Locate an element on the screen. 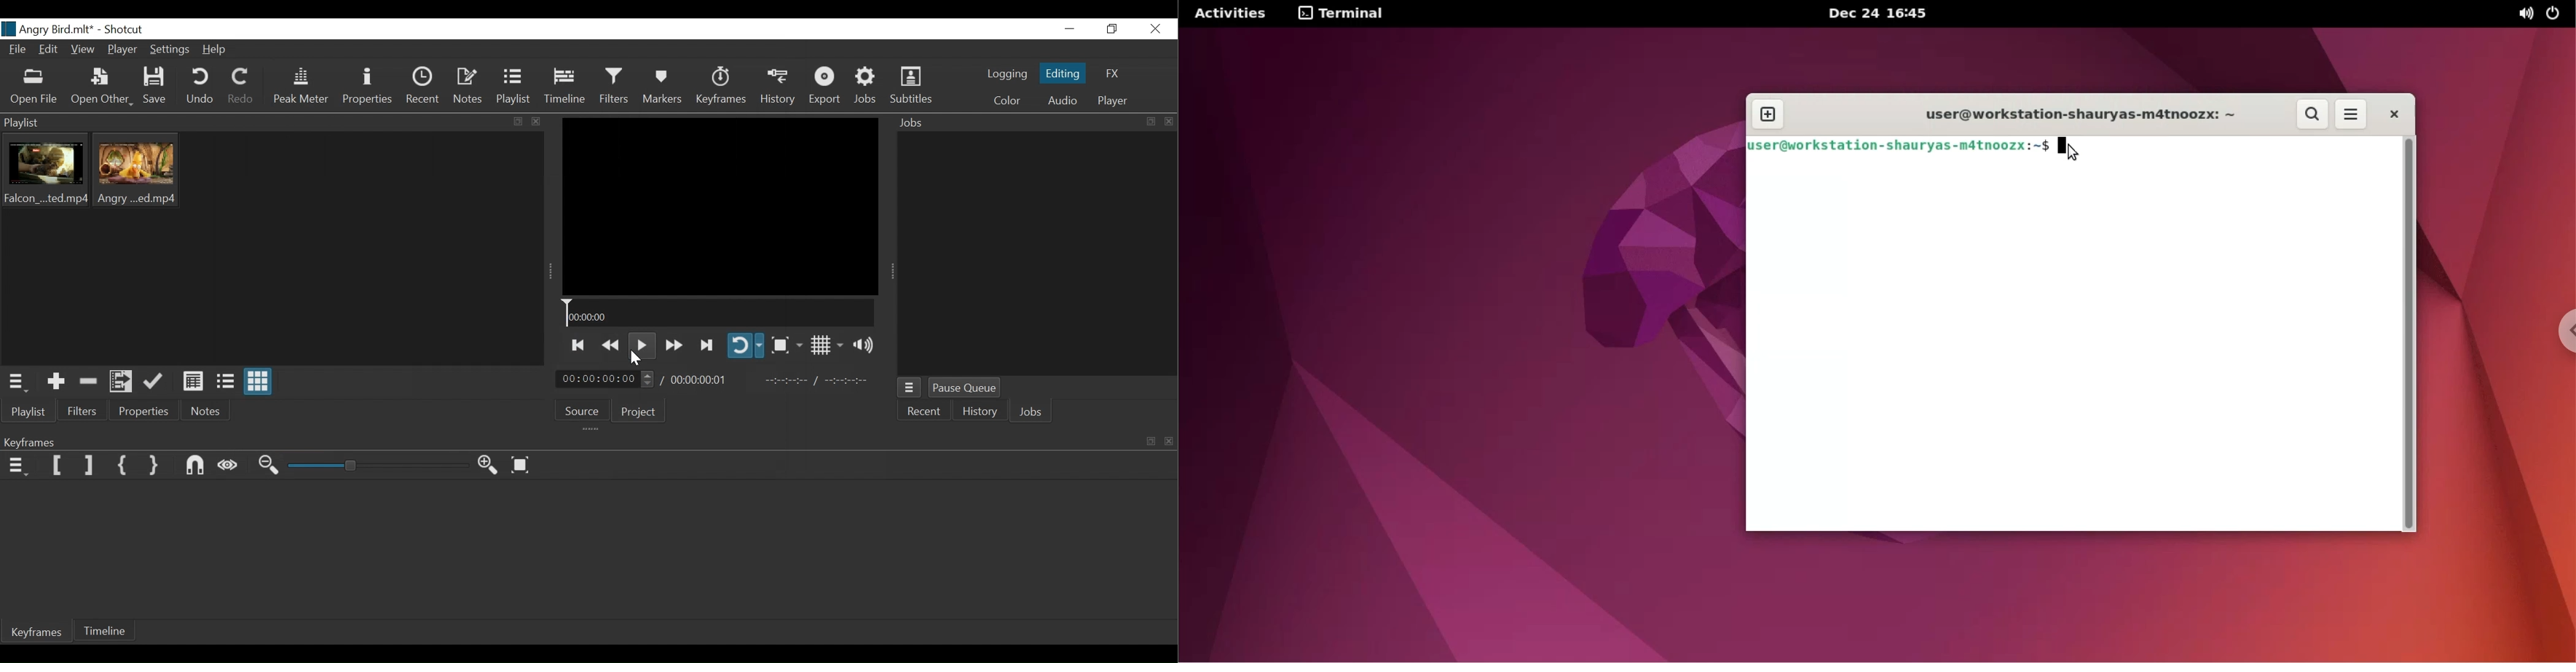 This screenshot has height=672, width=2576. Shotcut is located at coordinates (128, 29).